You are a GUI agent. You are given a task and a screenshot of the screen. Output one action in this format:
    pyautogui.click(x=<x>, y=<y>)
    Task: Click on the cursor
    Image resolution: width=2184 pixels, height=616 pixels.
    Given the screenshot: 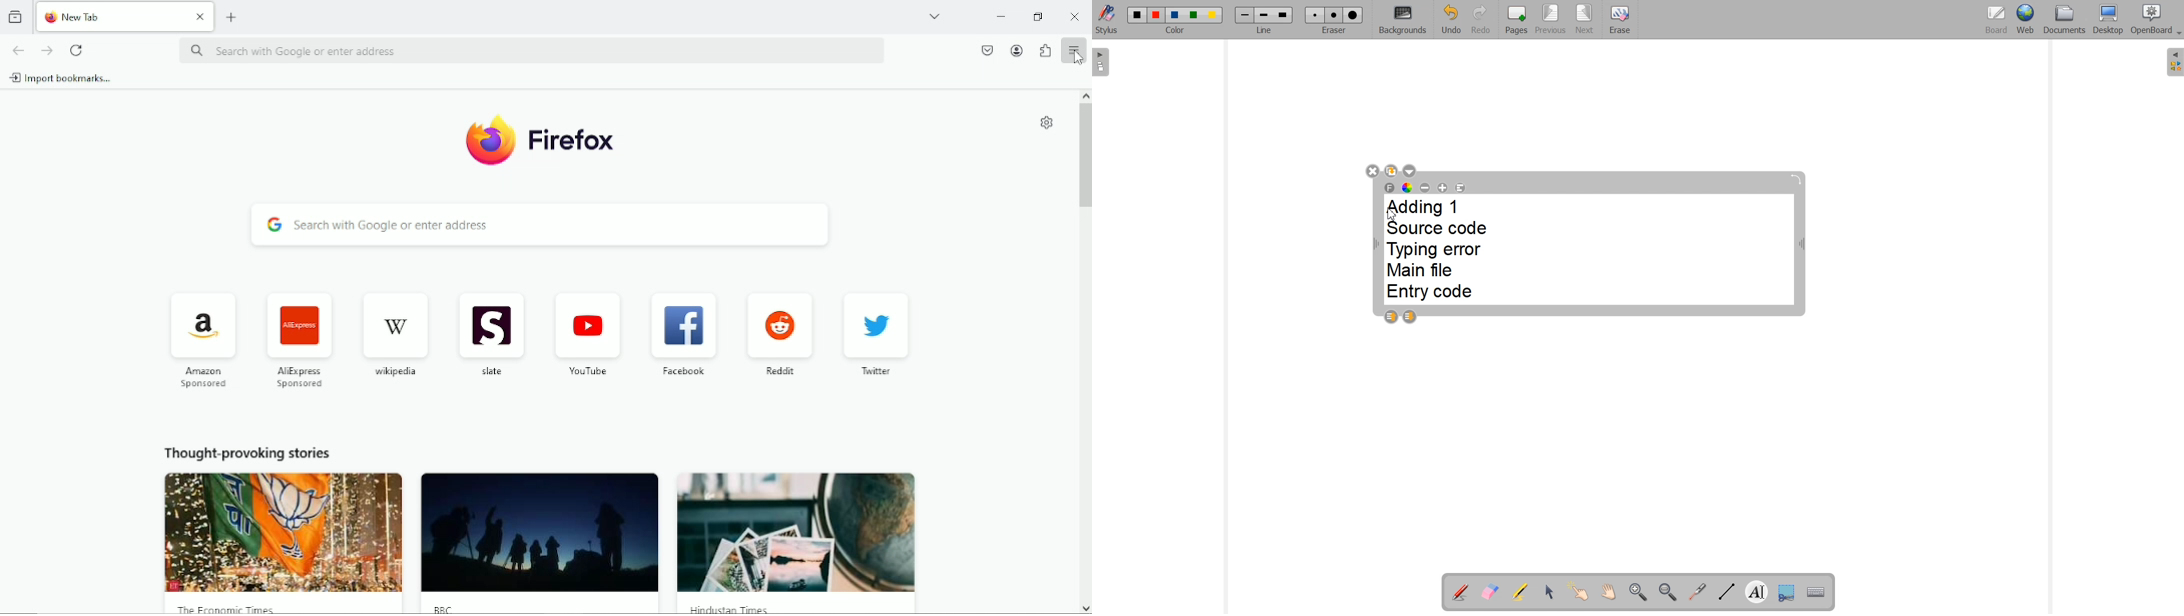 What is the action you would take?
    pyautogui.click(x=1074, y=64)
    